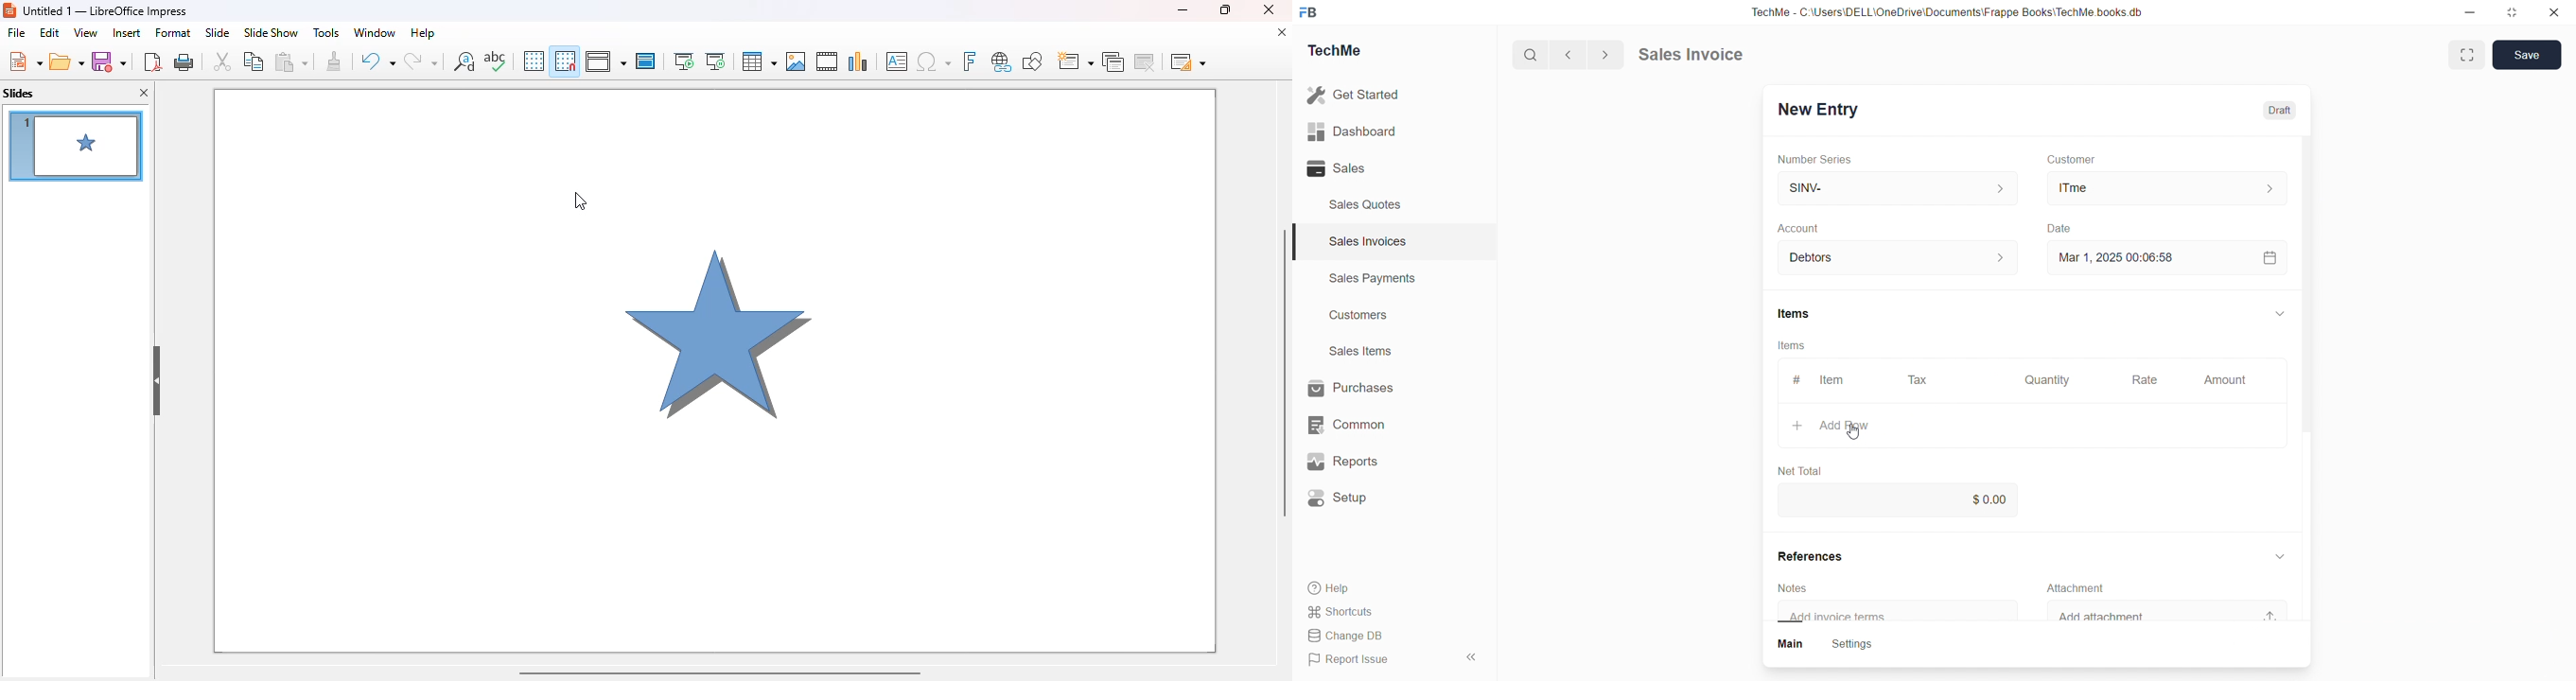 Image resolution: width=2576 pixels, height=700 pixels. What do you see at coordinates (1187, 61) in the screenshot?
I see `slide layout` at bounding box center [1187, 61].